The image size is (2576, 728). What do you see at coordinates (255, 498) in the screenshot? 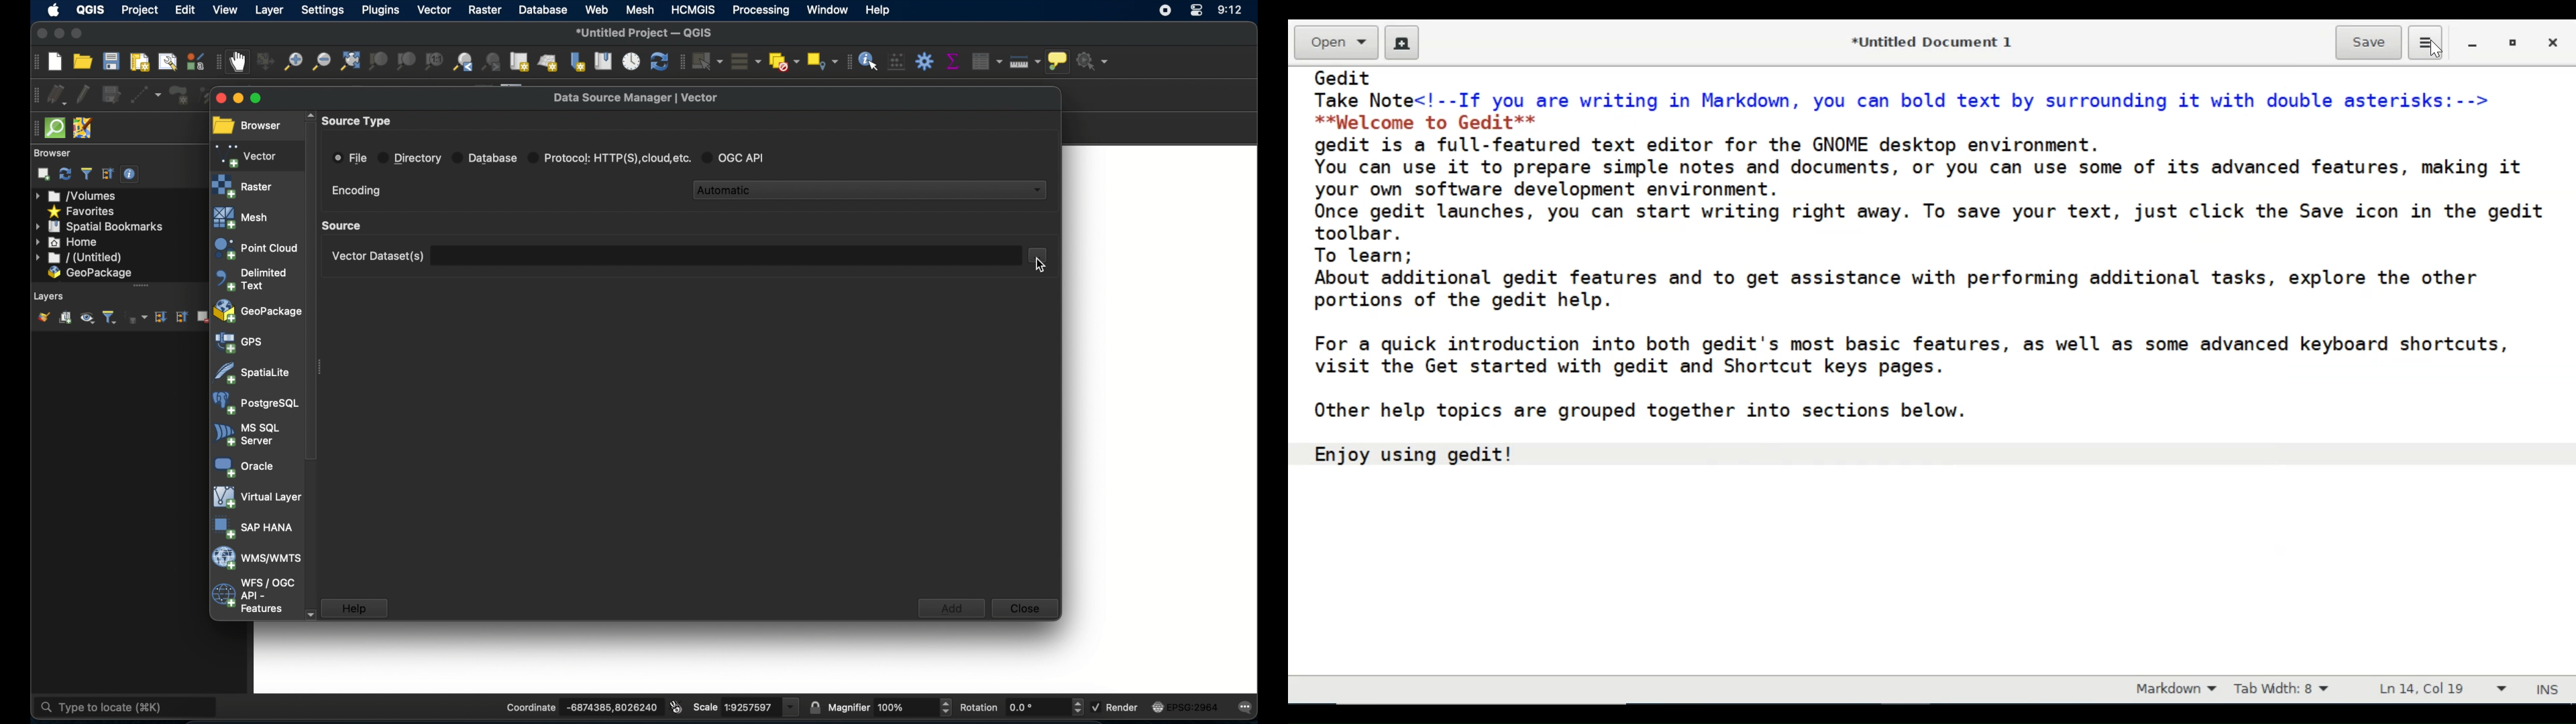
I see `virtual layer` at bounding box center [255, 498].